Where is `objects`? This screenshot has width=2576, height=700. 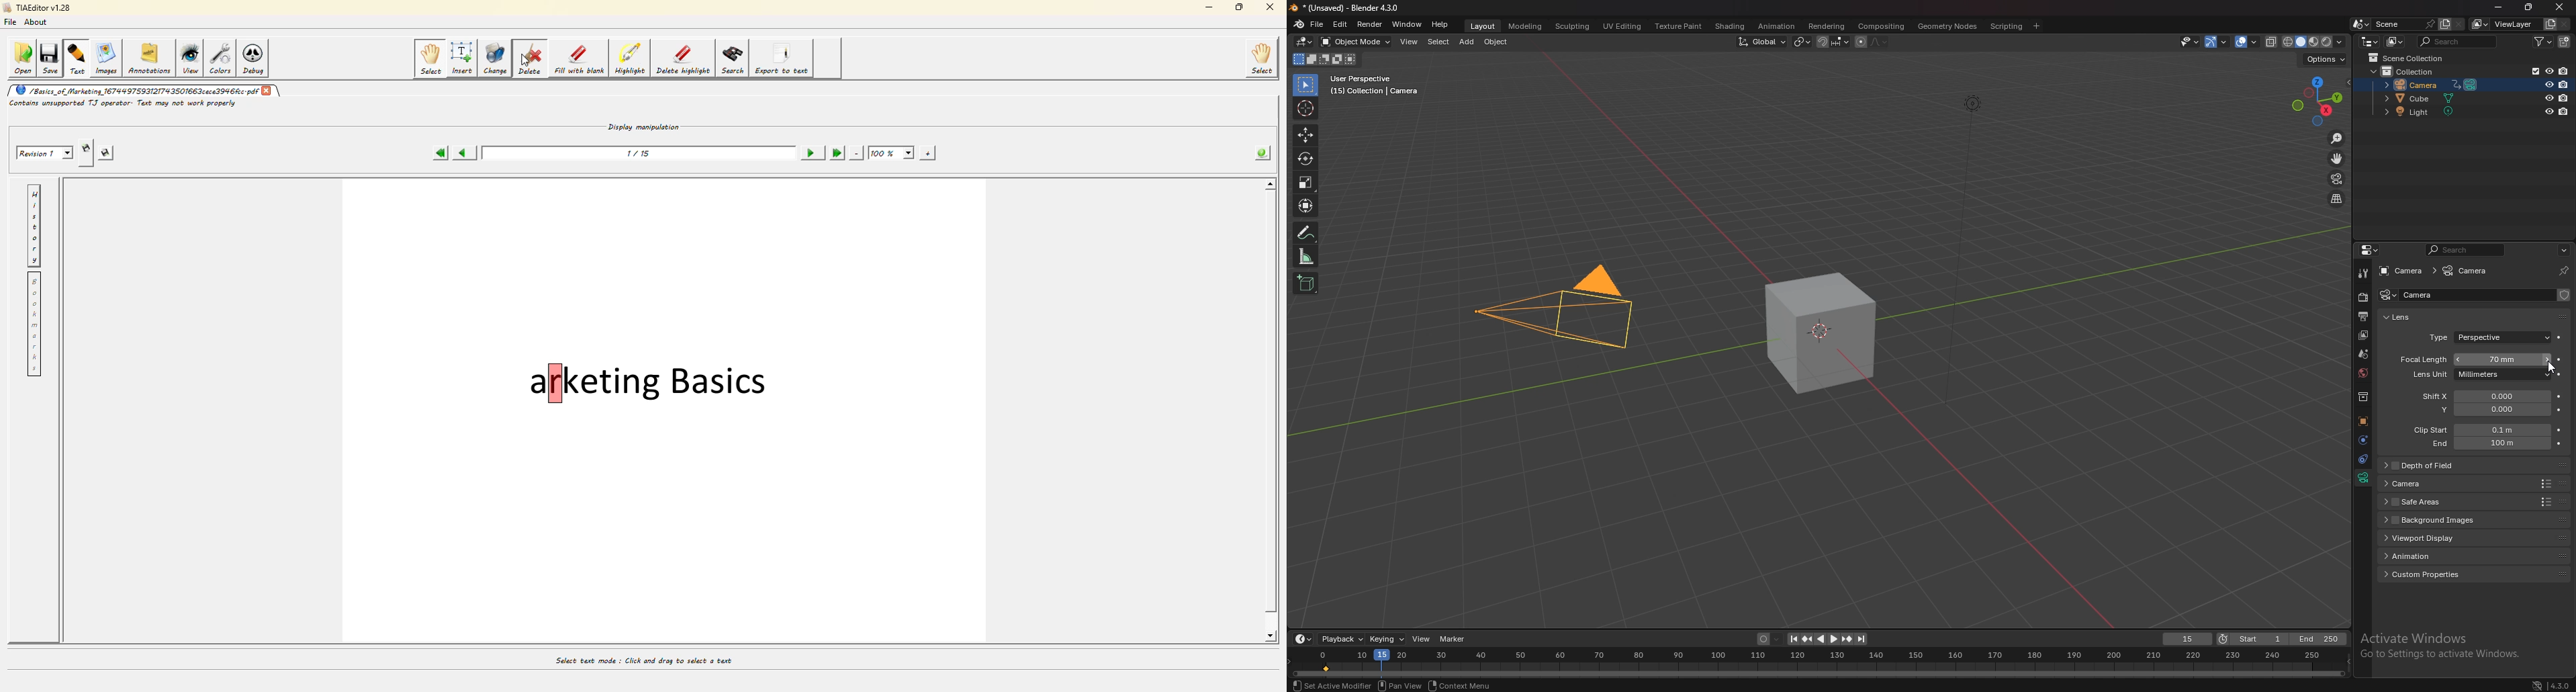
objects is located at coordinates (2362, 421).